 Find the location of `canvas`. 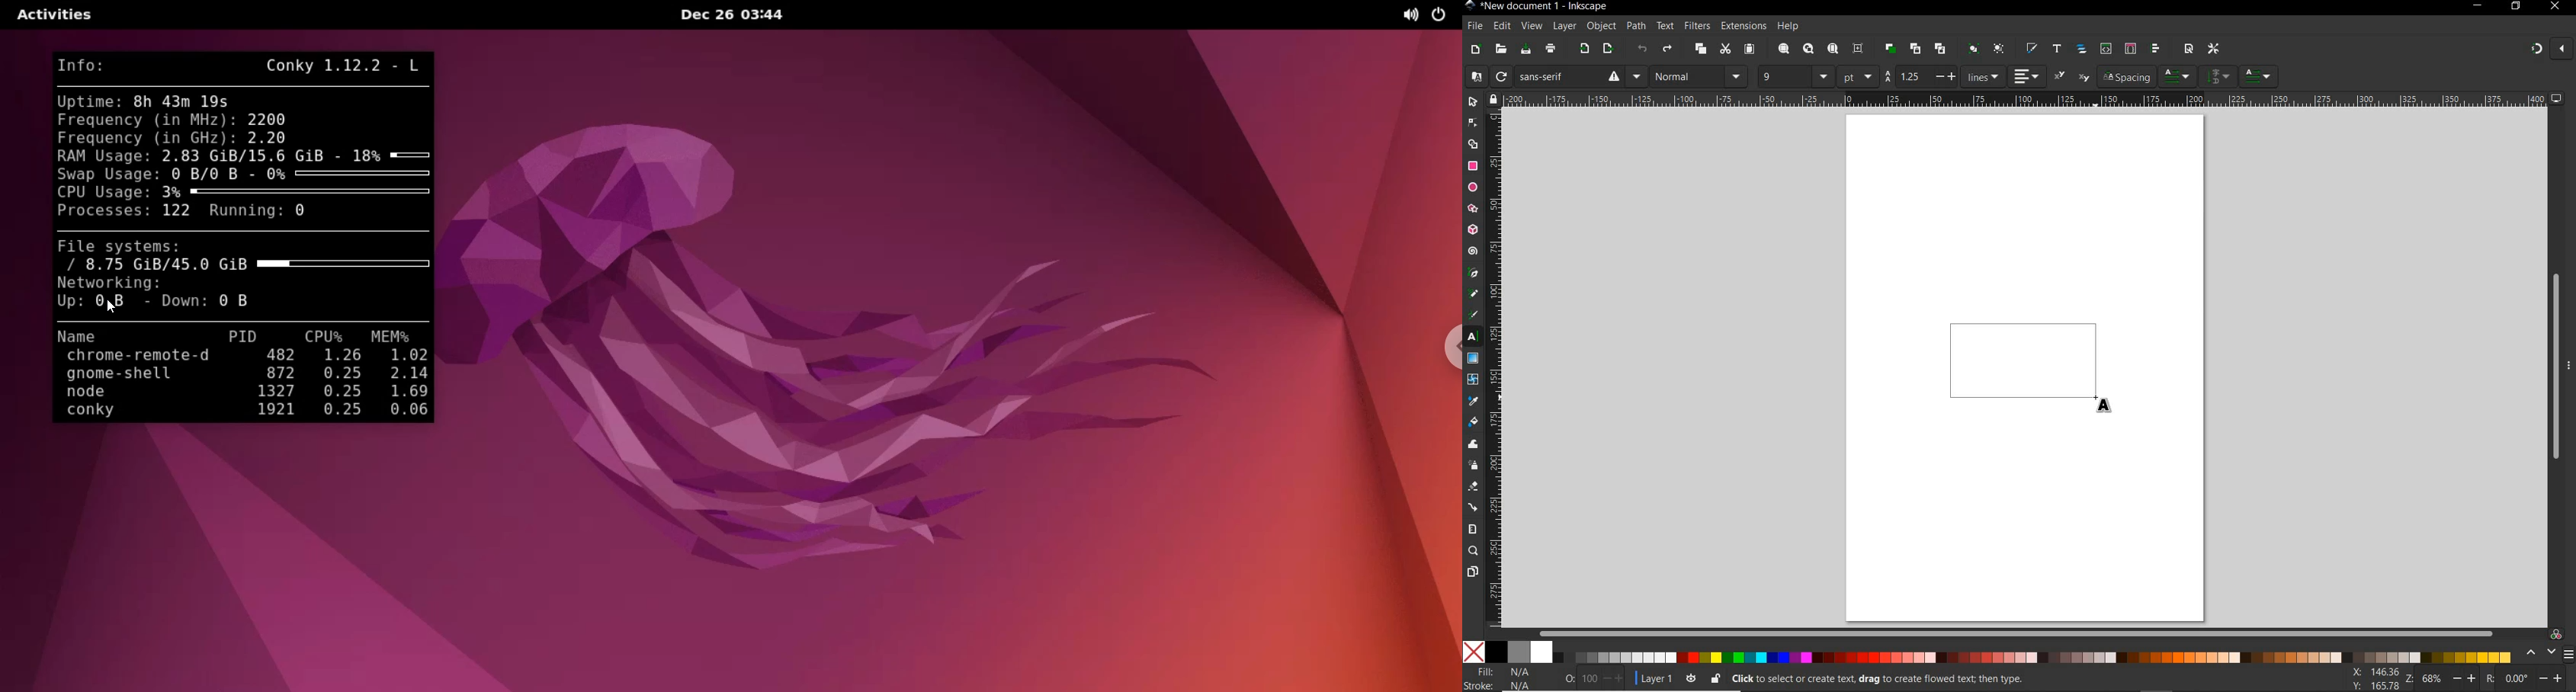

canvas is located at coordinates (2026, 365).